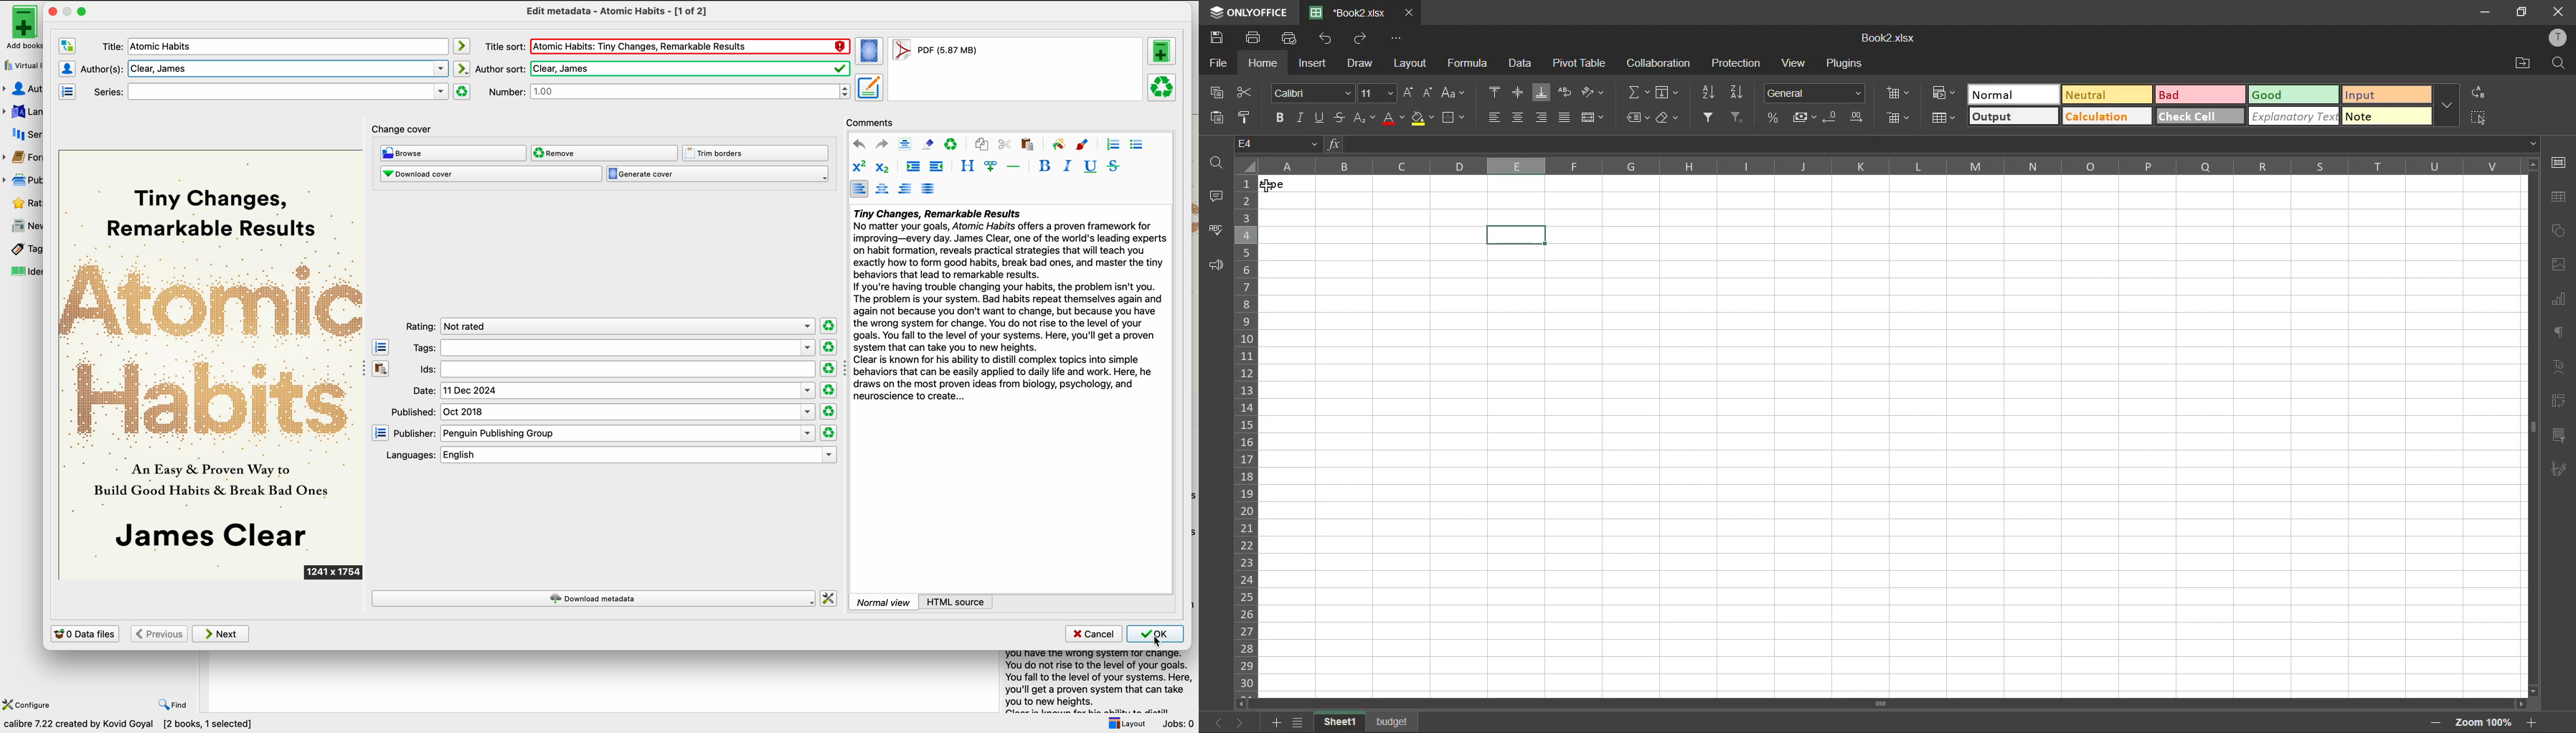 Image resolution: width=2576 pixels, height=756 pixels. What do you see at coordinates (463, 91) in the screenshot?
I see `clear series` at bounding box center [463, 91].